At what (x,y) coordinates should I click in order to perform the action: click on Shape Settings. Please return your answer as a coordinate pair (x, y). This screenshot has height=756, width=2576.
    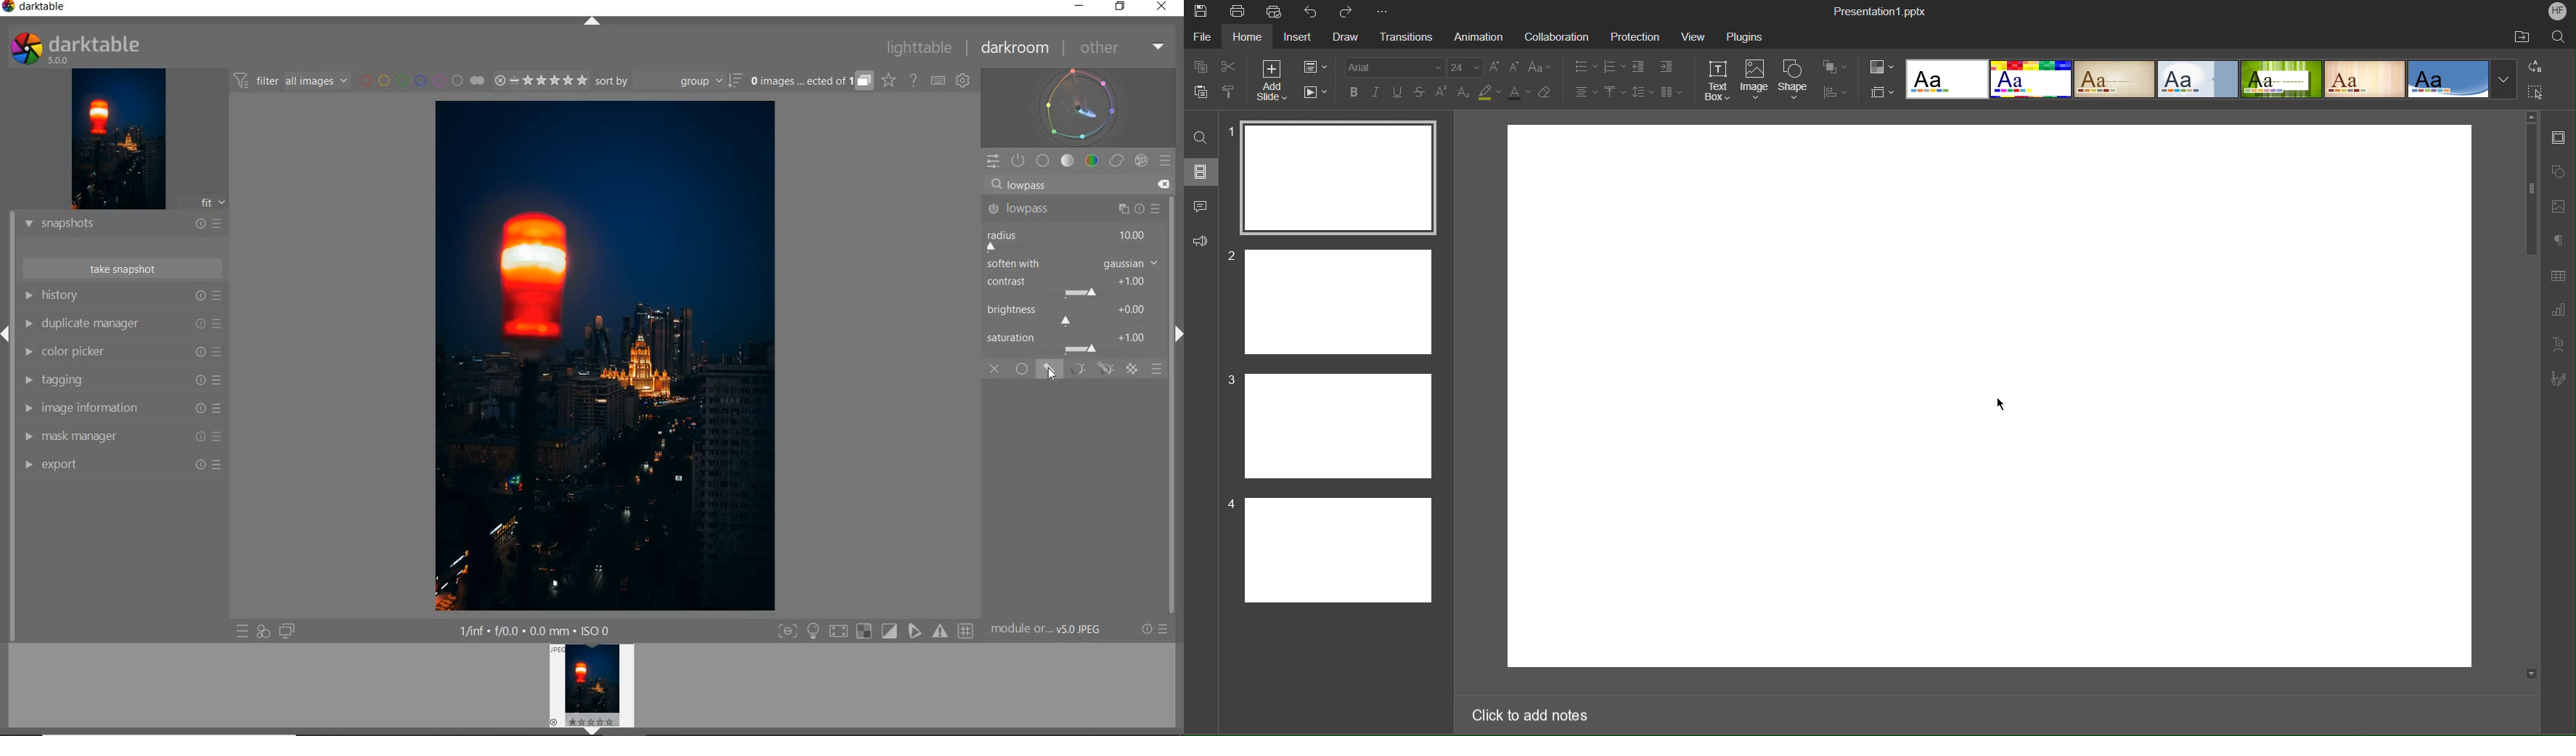
    Looking at the image, I should click on (2559, 171).